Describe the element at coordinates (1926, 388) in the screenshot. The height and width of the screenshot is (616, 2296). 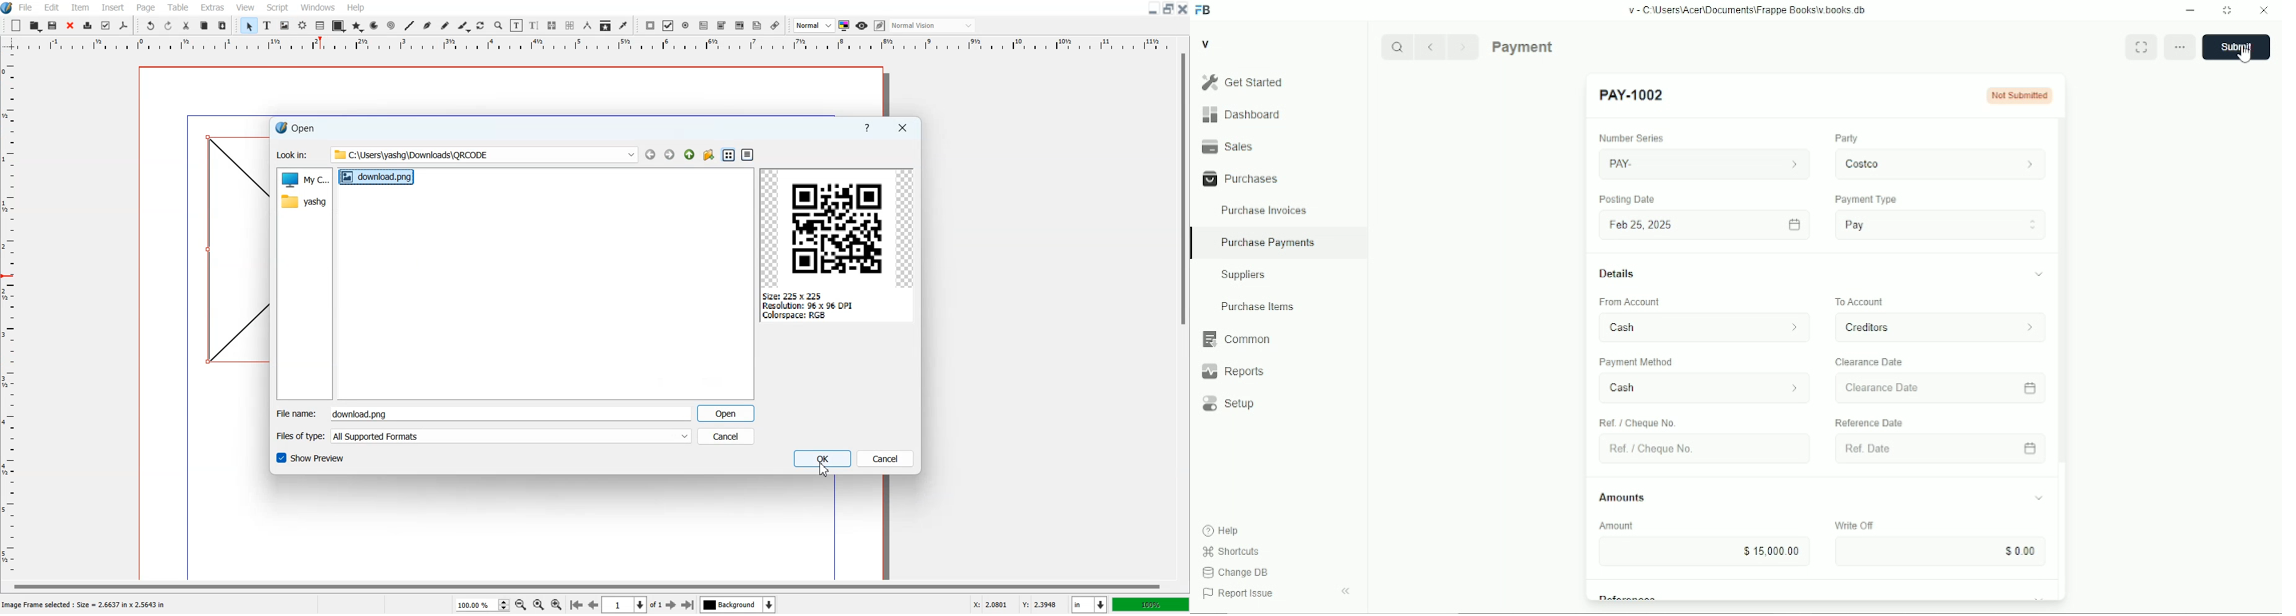
I see `Clearance Date` at that location.